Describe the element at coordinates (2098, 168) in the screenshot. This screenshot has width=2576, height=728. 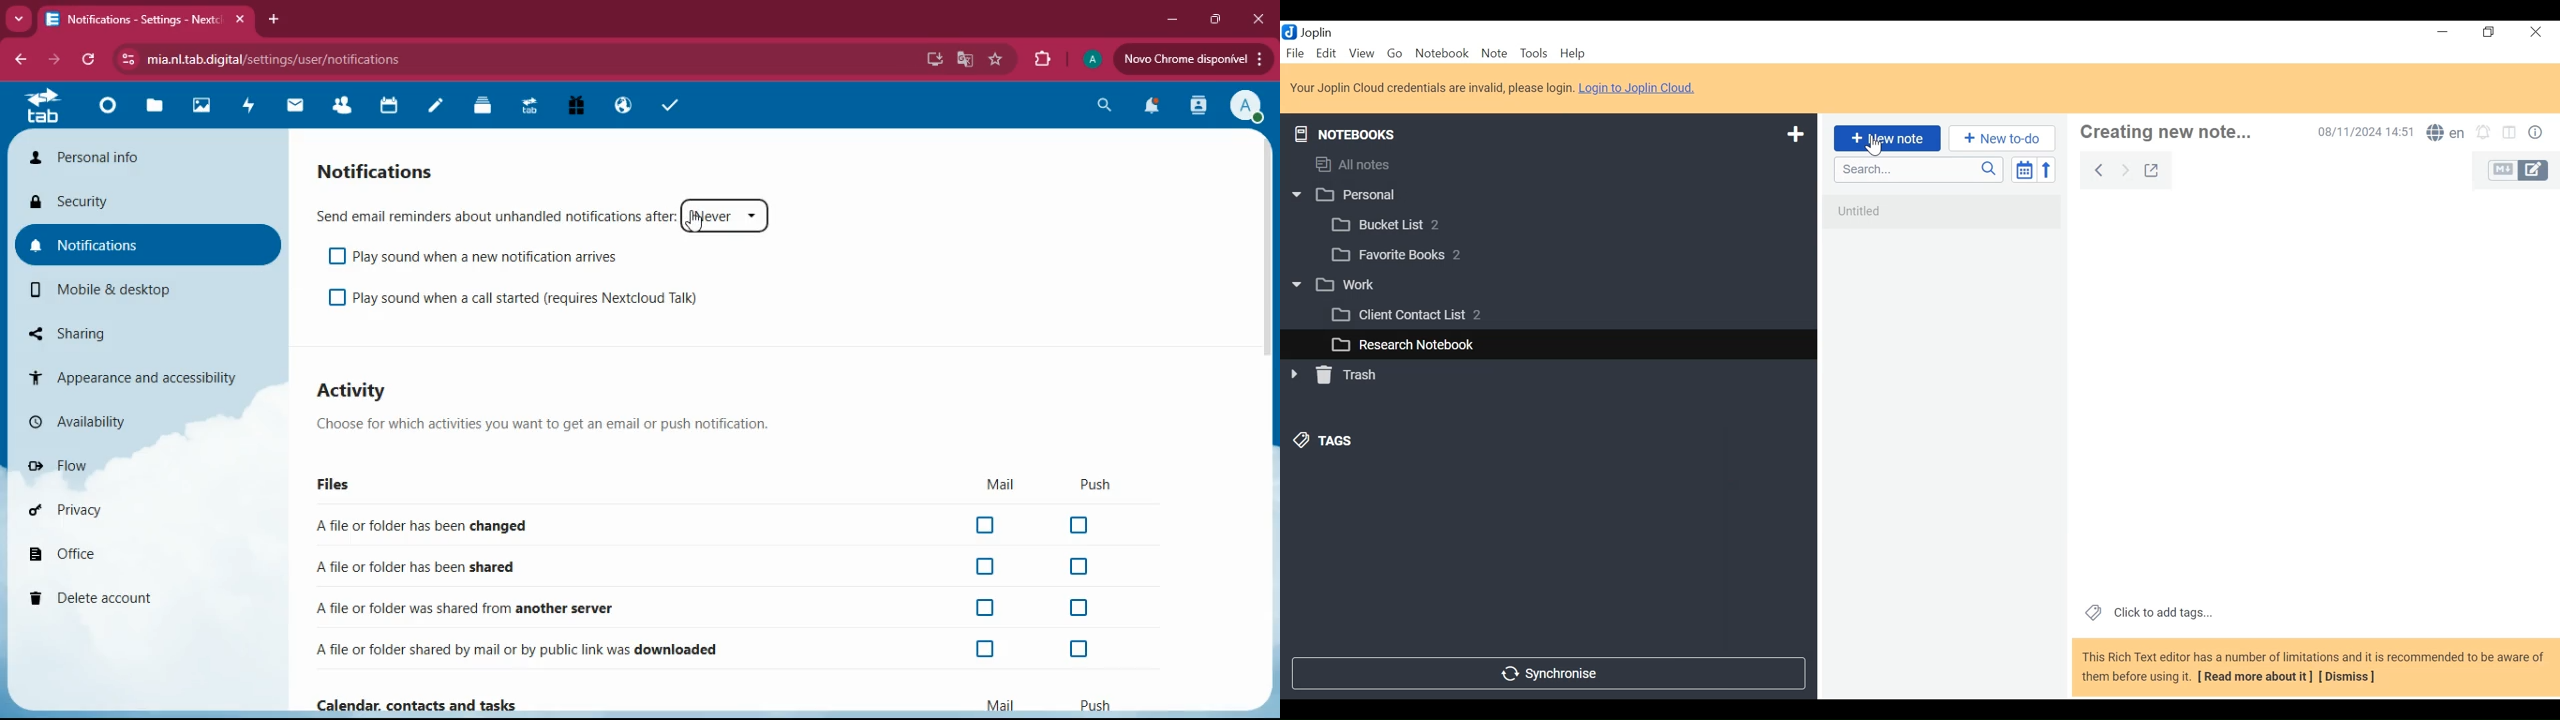
I see `Back` at that location.